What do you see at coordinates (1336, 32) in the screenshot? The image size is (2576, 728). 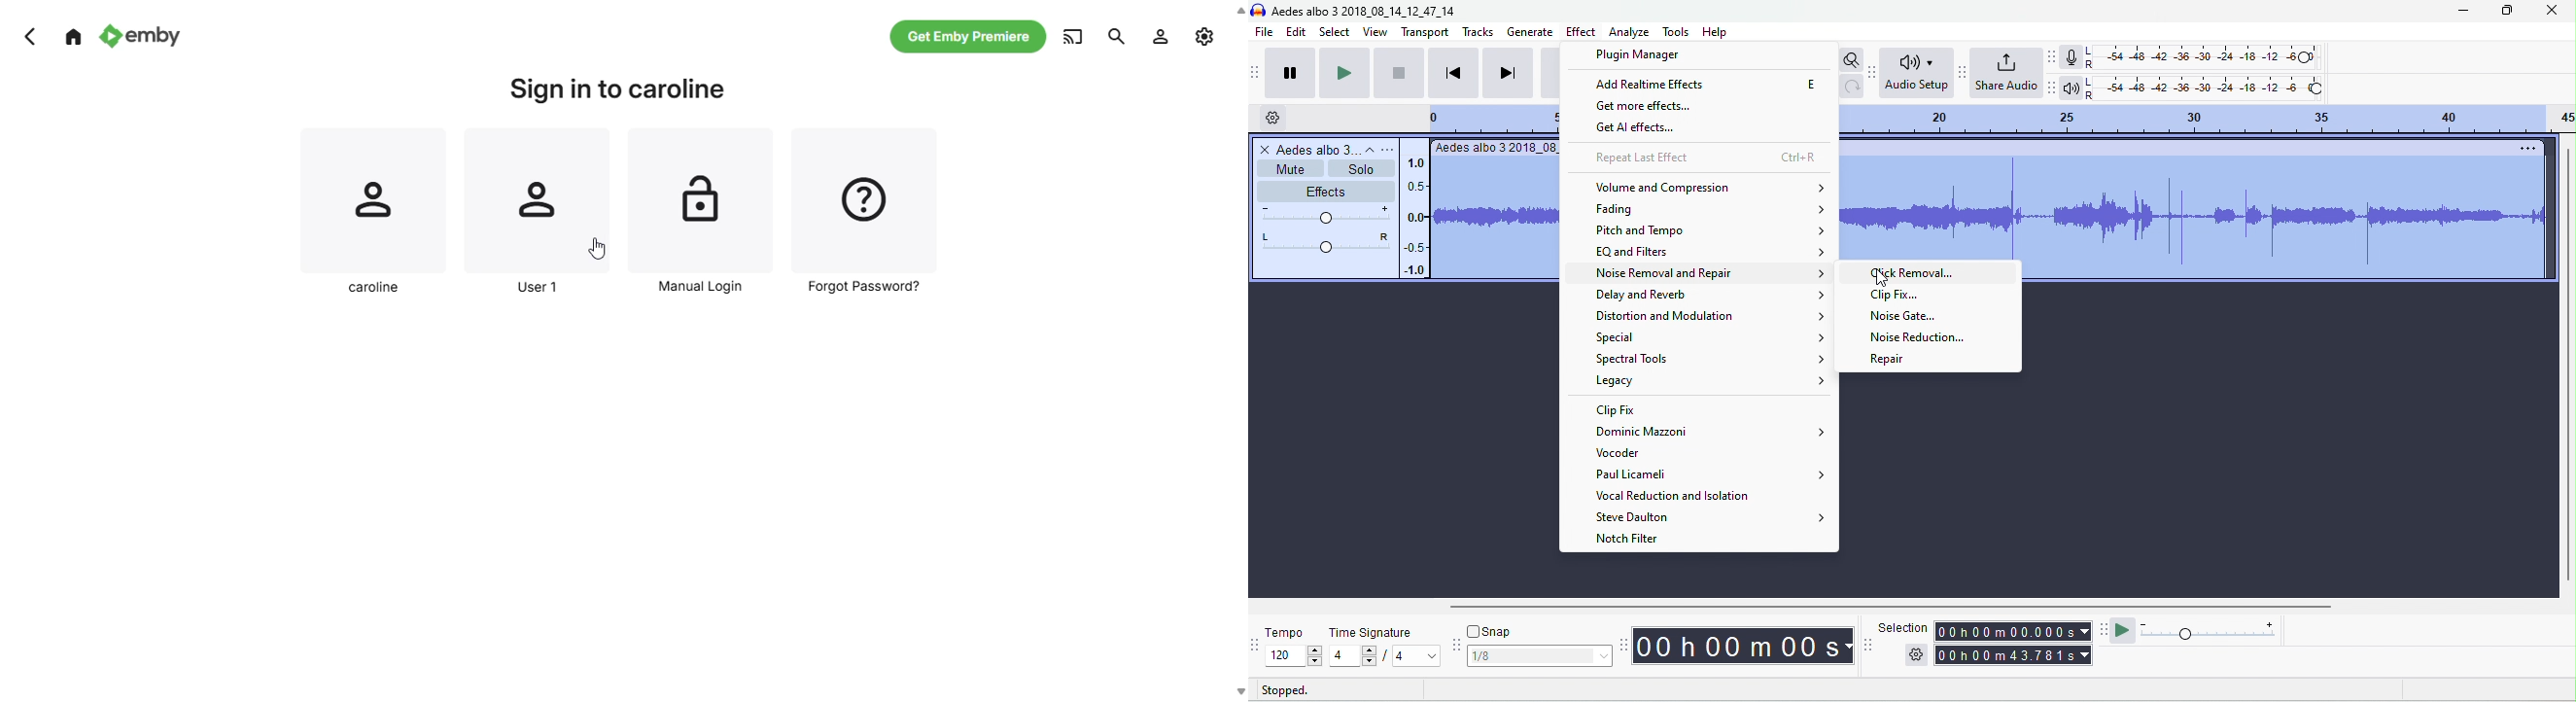 I see `select` at bounding box center [1336, 32].